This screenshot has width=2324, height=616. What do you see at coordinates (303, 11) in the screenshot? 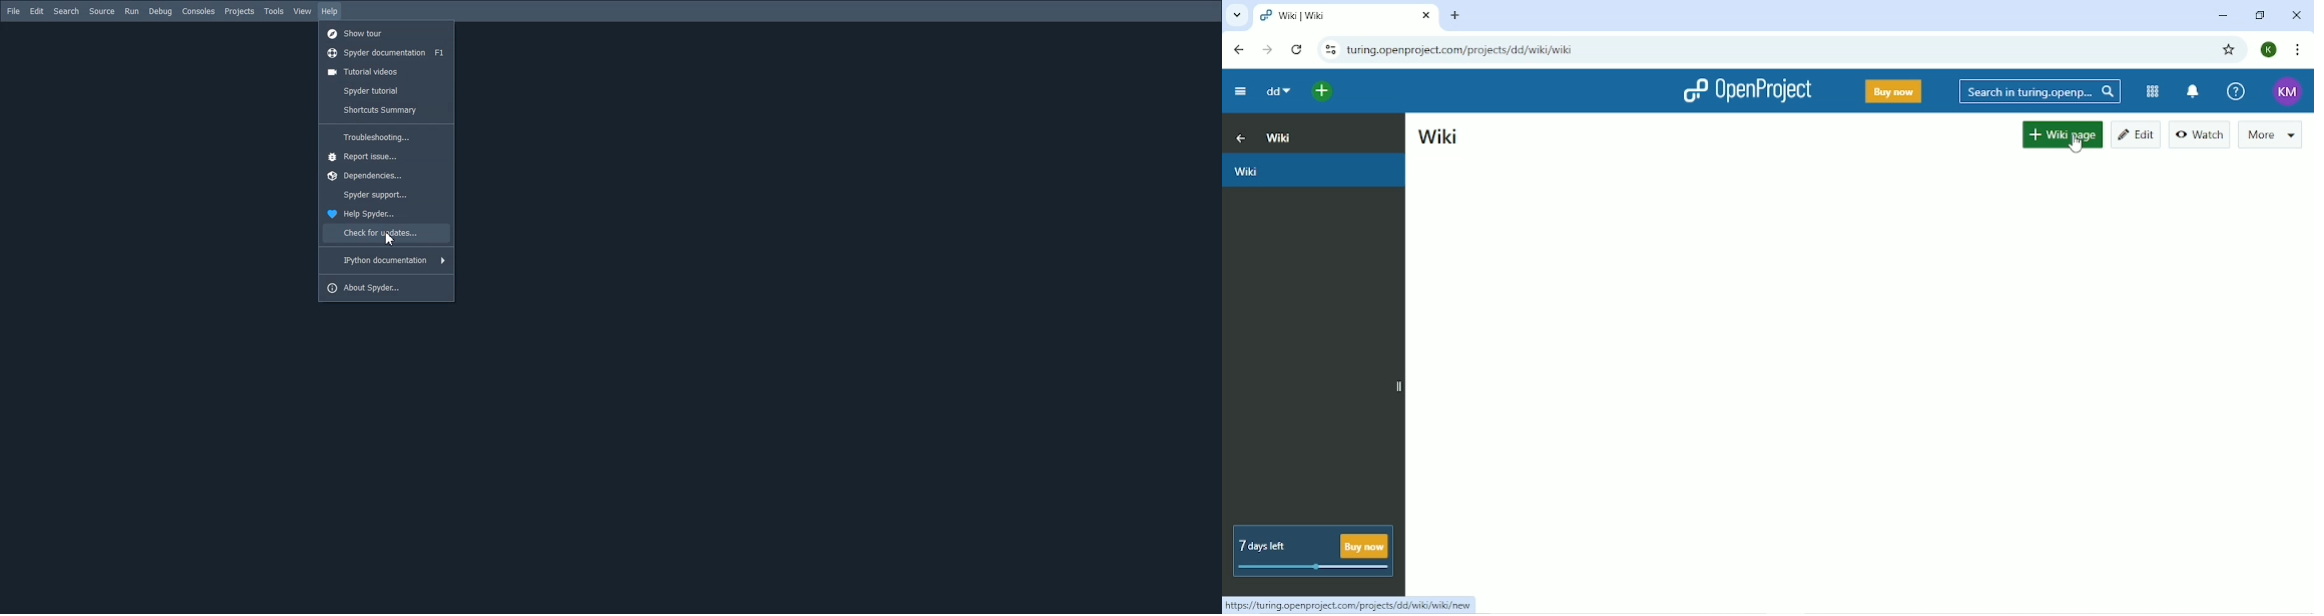
I see `View` at bounding box center [303, 11].